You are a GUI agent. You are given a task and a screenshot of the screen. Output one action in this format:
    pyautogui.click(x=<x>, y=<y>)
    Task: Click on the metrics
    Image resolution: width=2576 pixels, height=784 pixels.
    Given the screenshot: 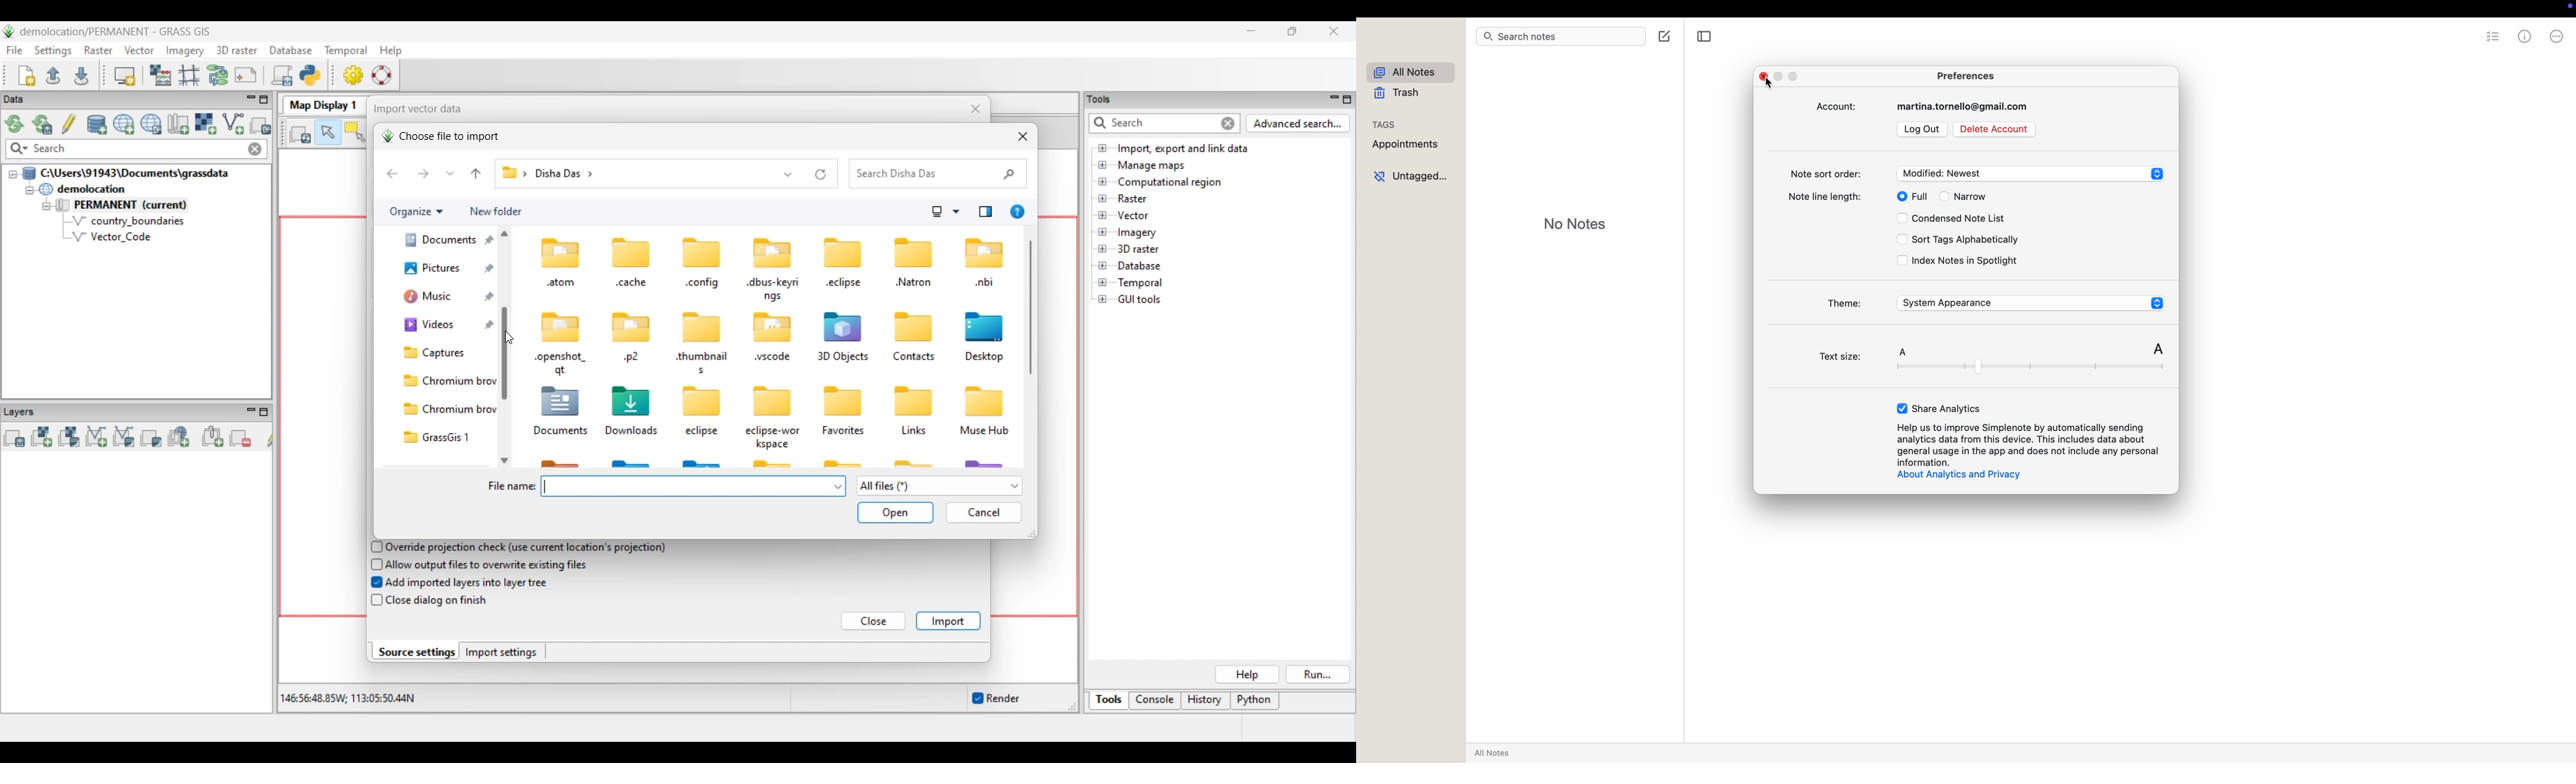 What is the action you would take?
    pyautogui.click(x=2525, y=39)
    